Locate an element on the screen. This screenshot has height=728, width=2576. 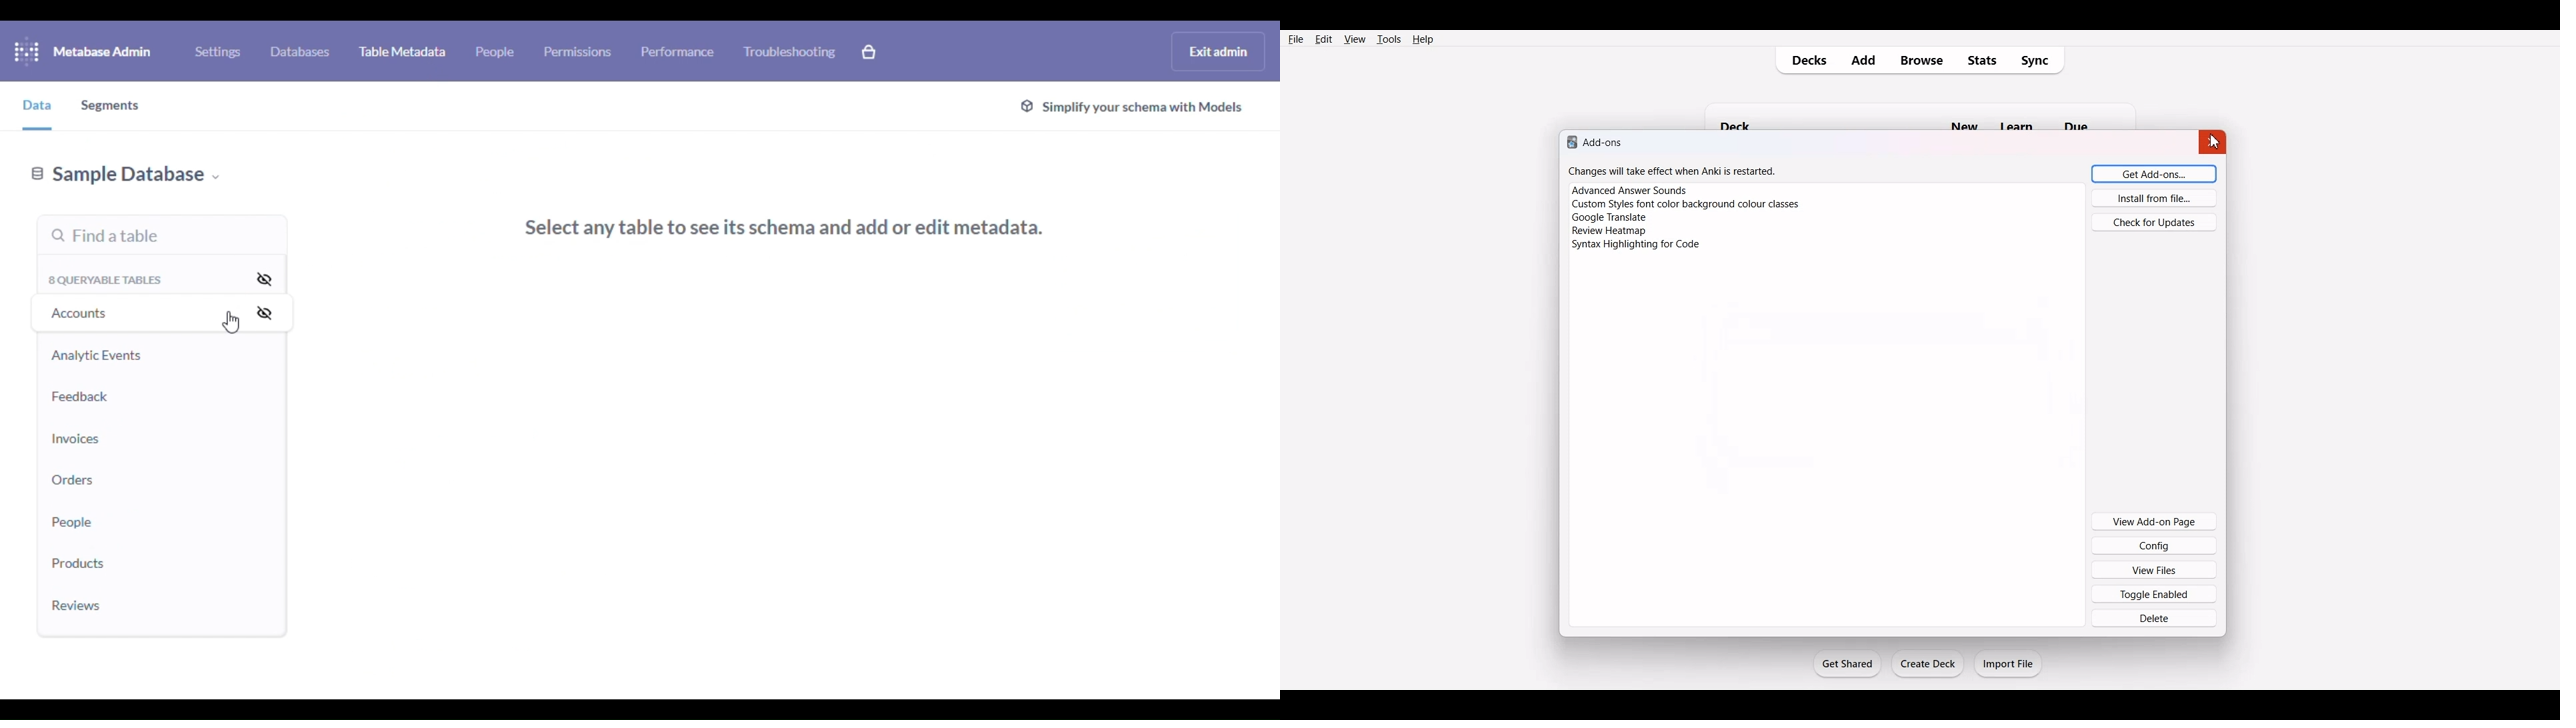
analytic events is located at coordinates (97, 355).